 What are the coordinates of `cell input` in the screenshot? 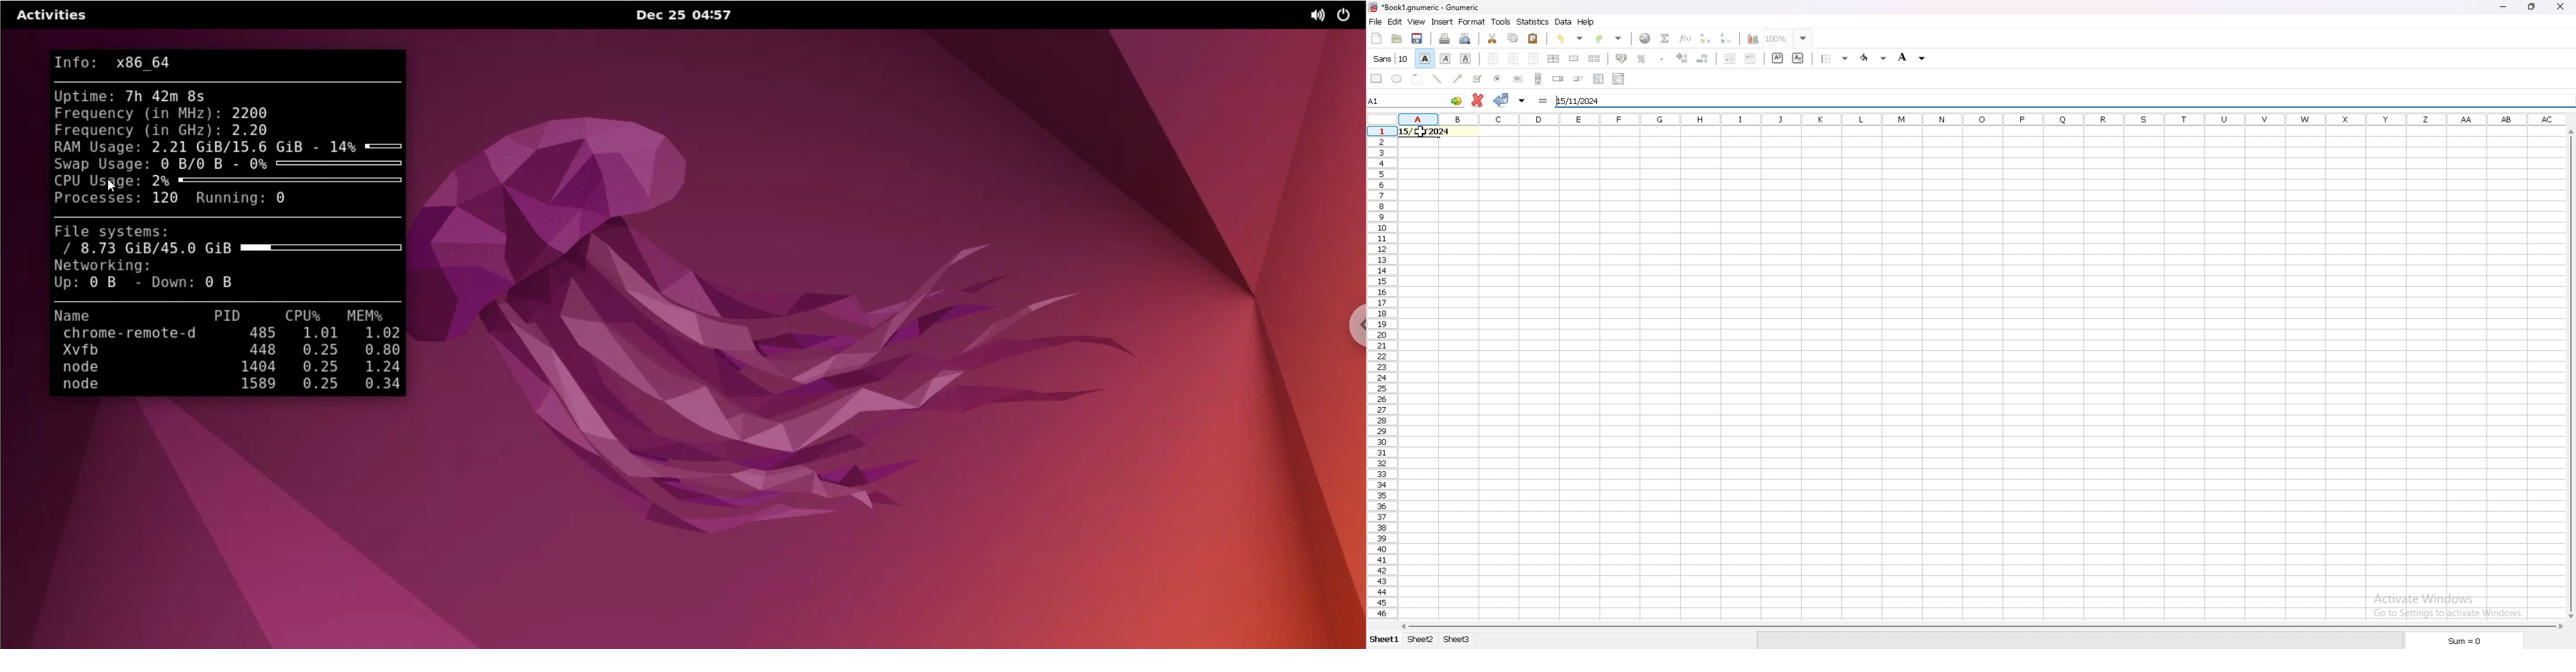 It's located at (1431, 131).